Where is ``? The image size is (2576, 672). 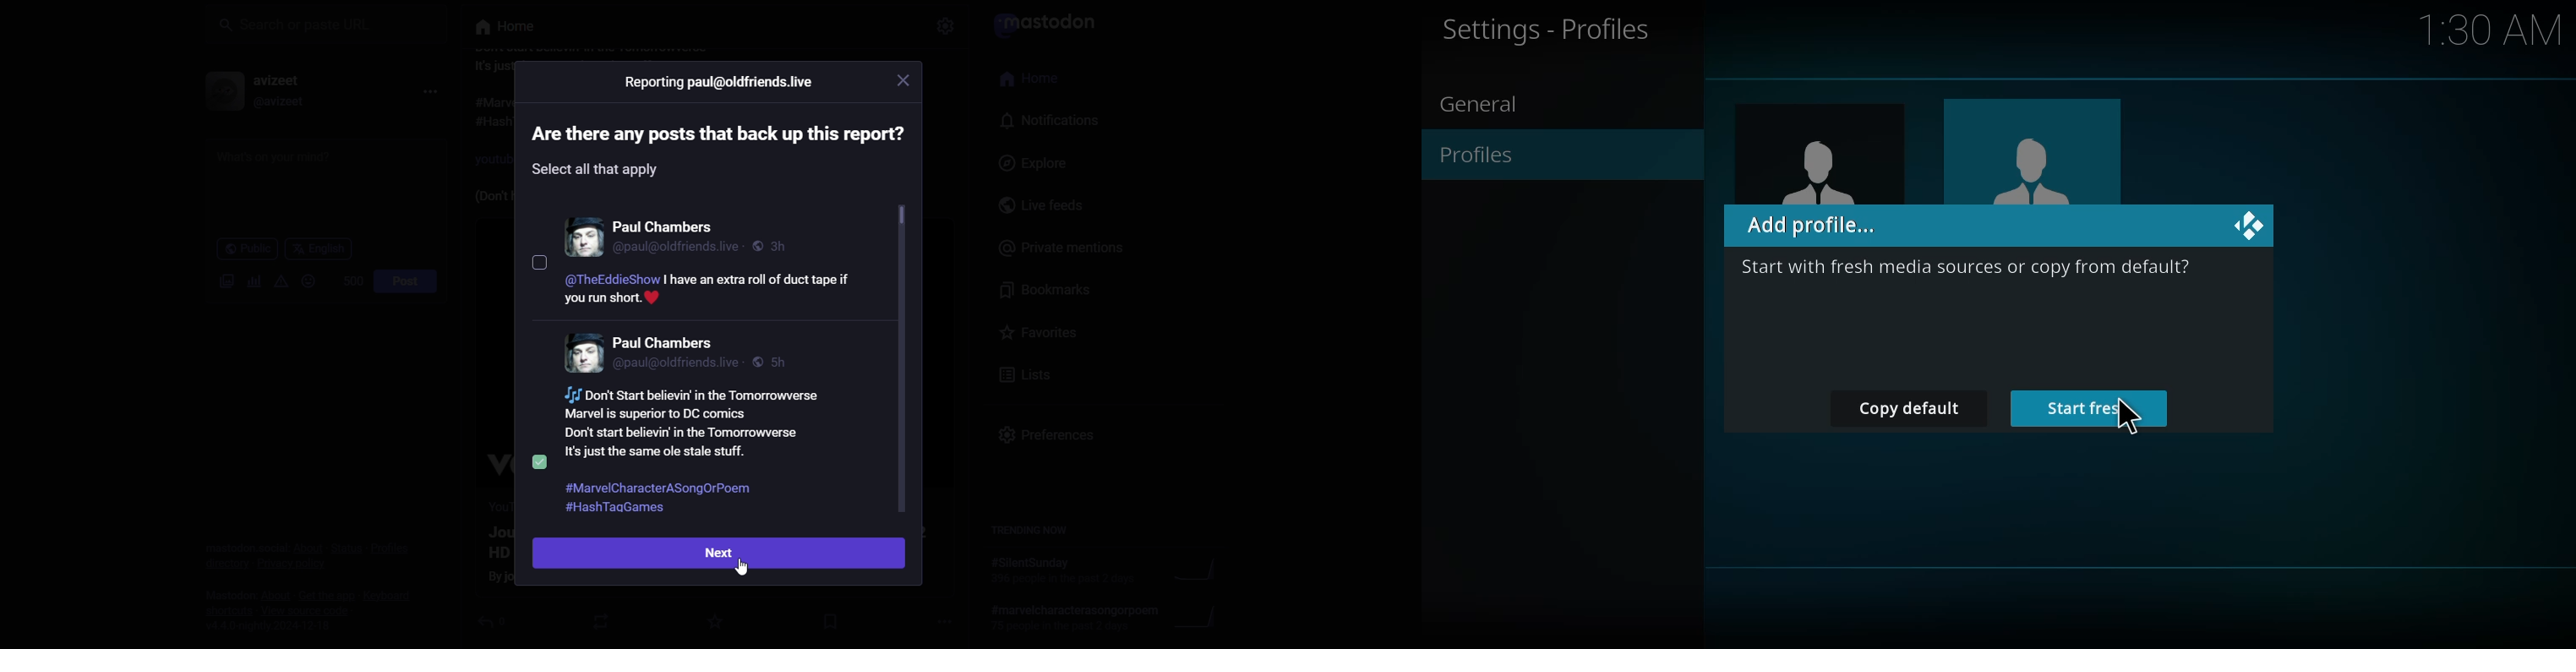
 is located at coordinates (666, 343).